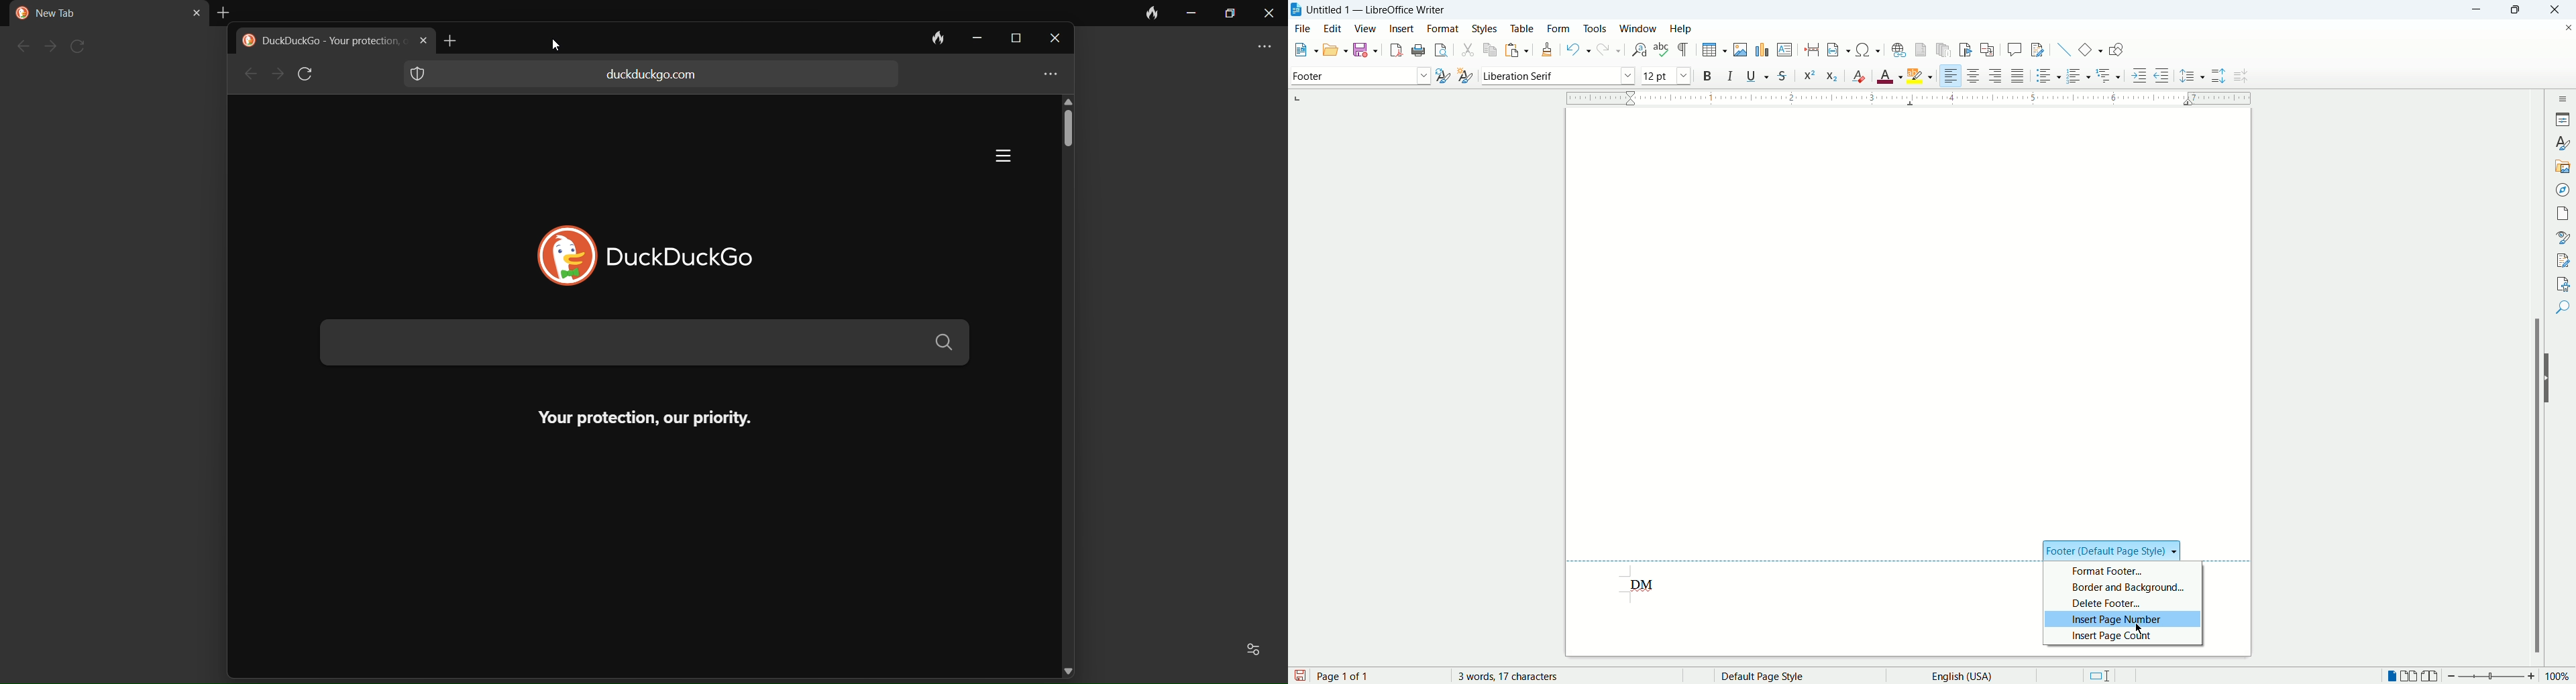  I want to click on hyperlink, so click(1898, 50).